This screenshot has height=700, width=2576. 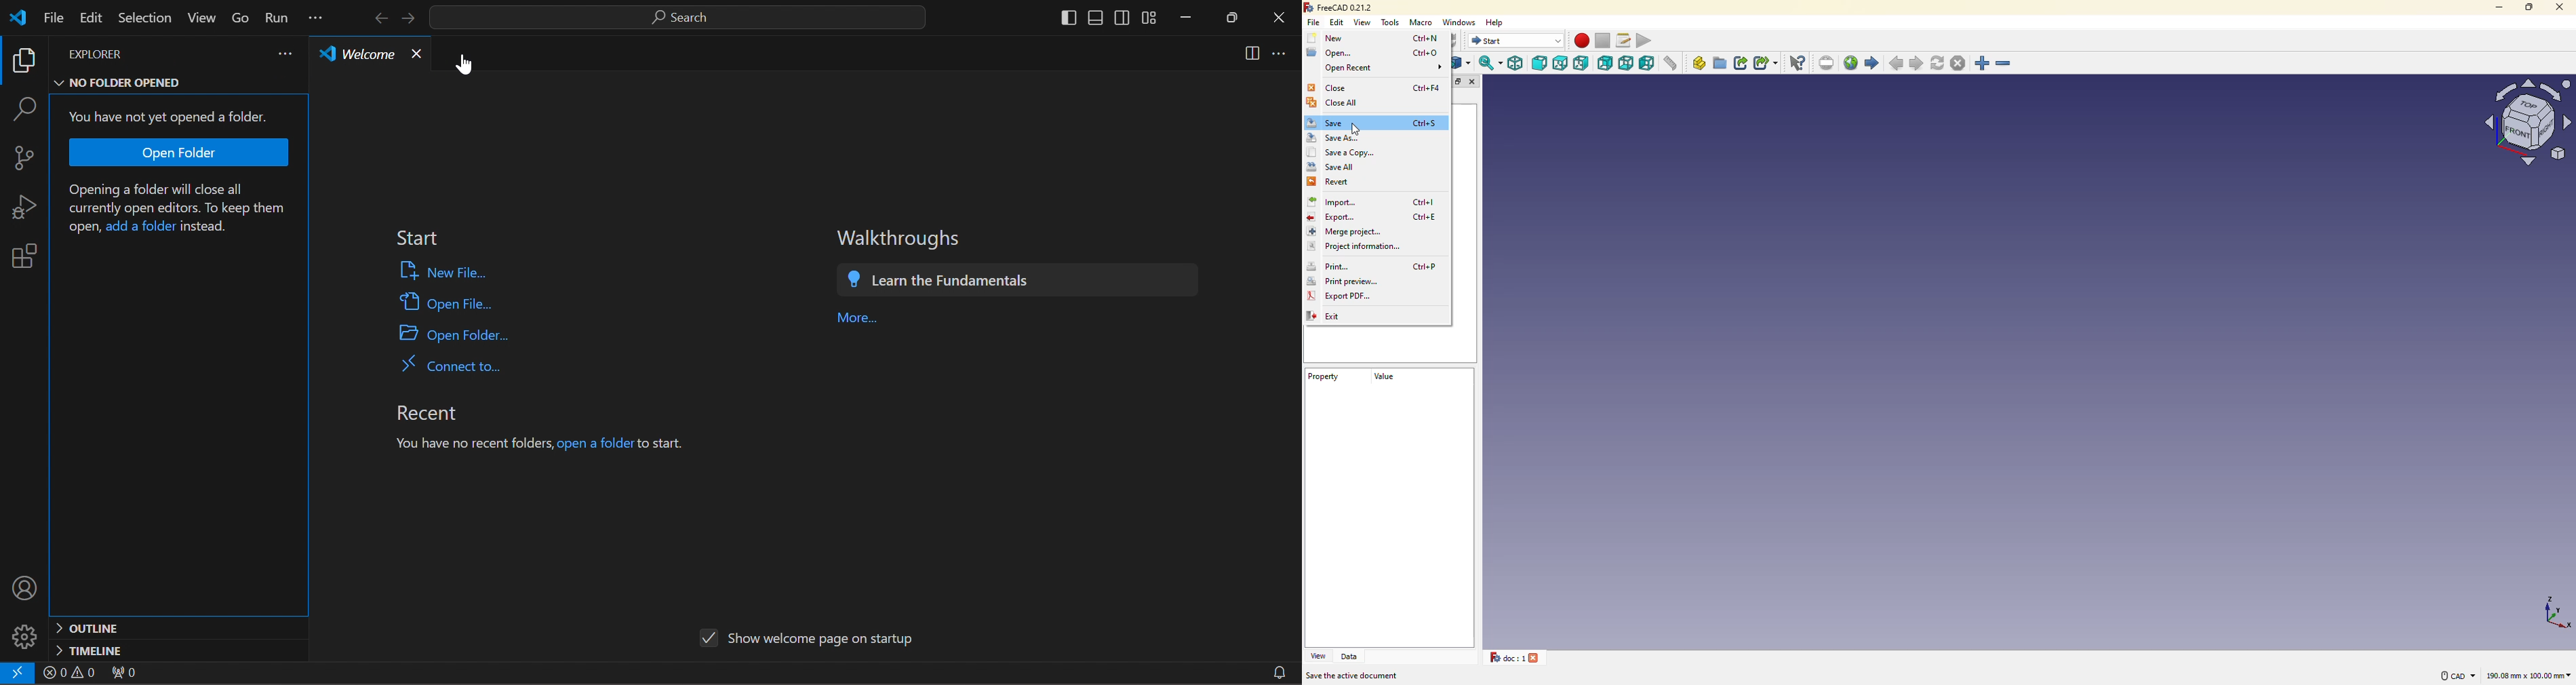 What do you see at coordinates (1324, 378) in the screenshot?
I see `property` at bounding box center [1324, 378].